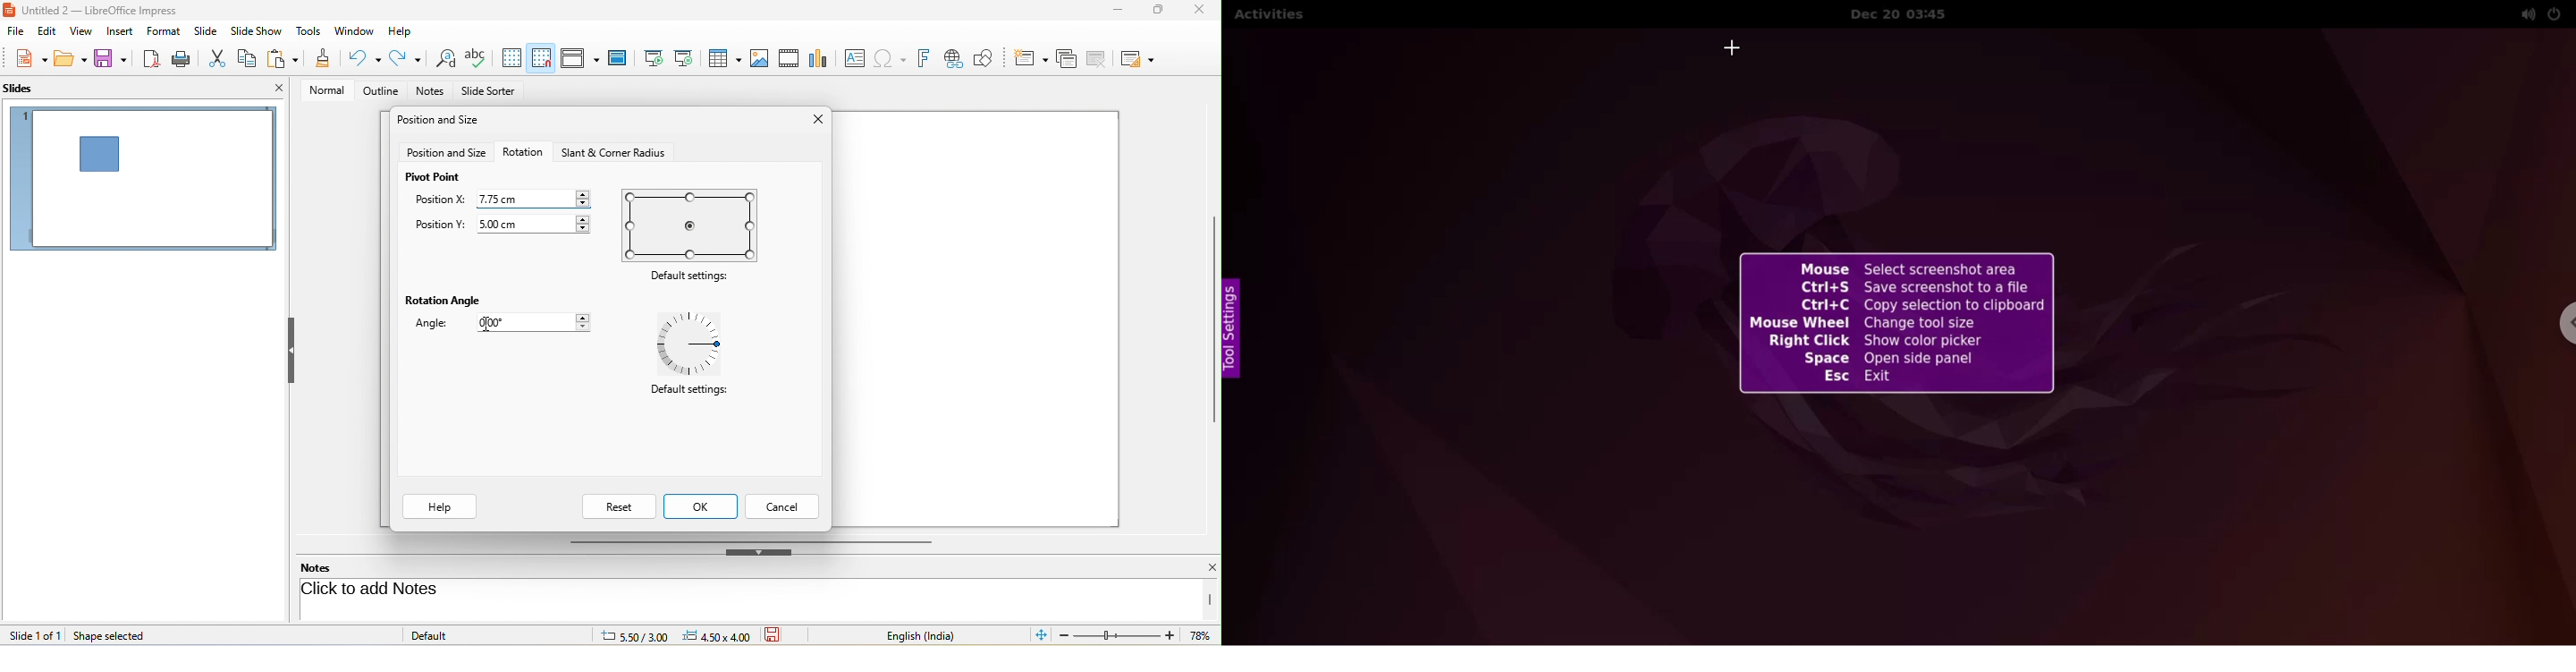 The width and height of the screenshot is (2576, 672). I want to click on fit slide to current window, so click(1043, 635).